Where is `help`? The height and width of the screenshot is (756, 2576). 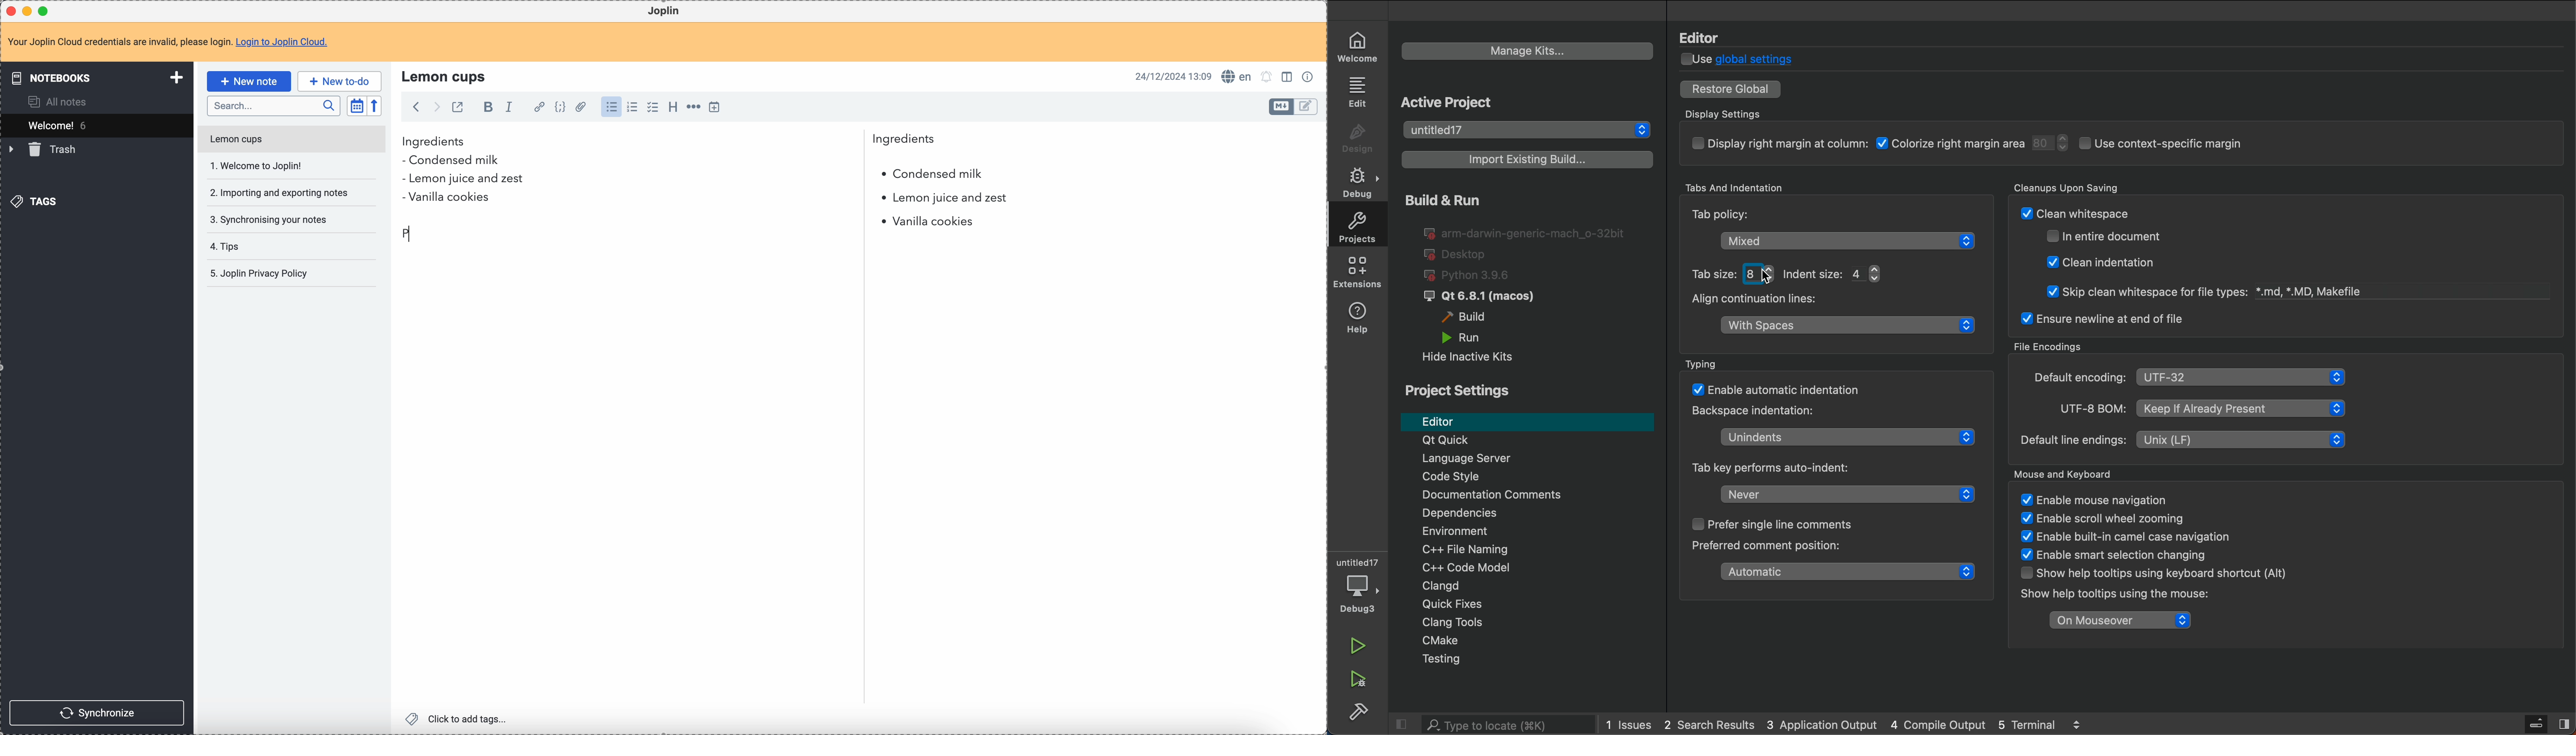
help is located at coordinates (1361, 321).